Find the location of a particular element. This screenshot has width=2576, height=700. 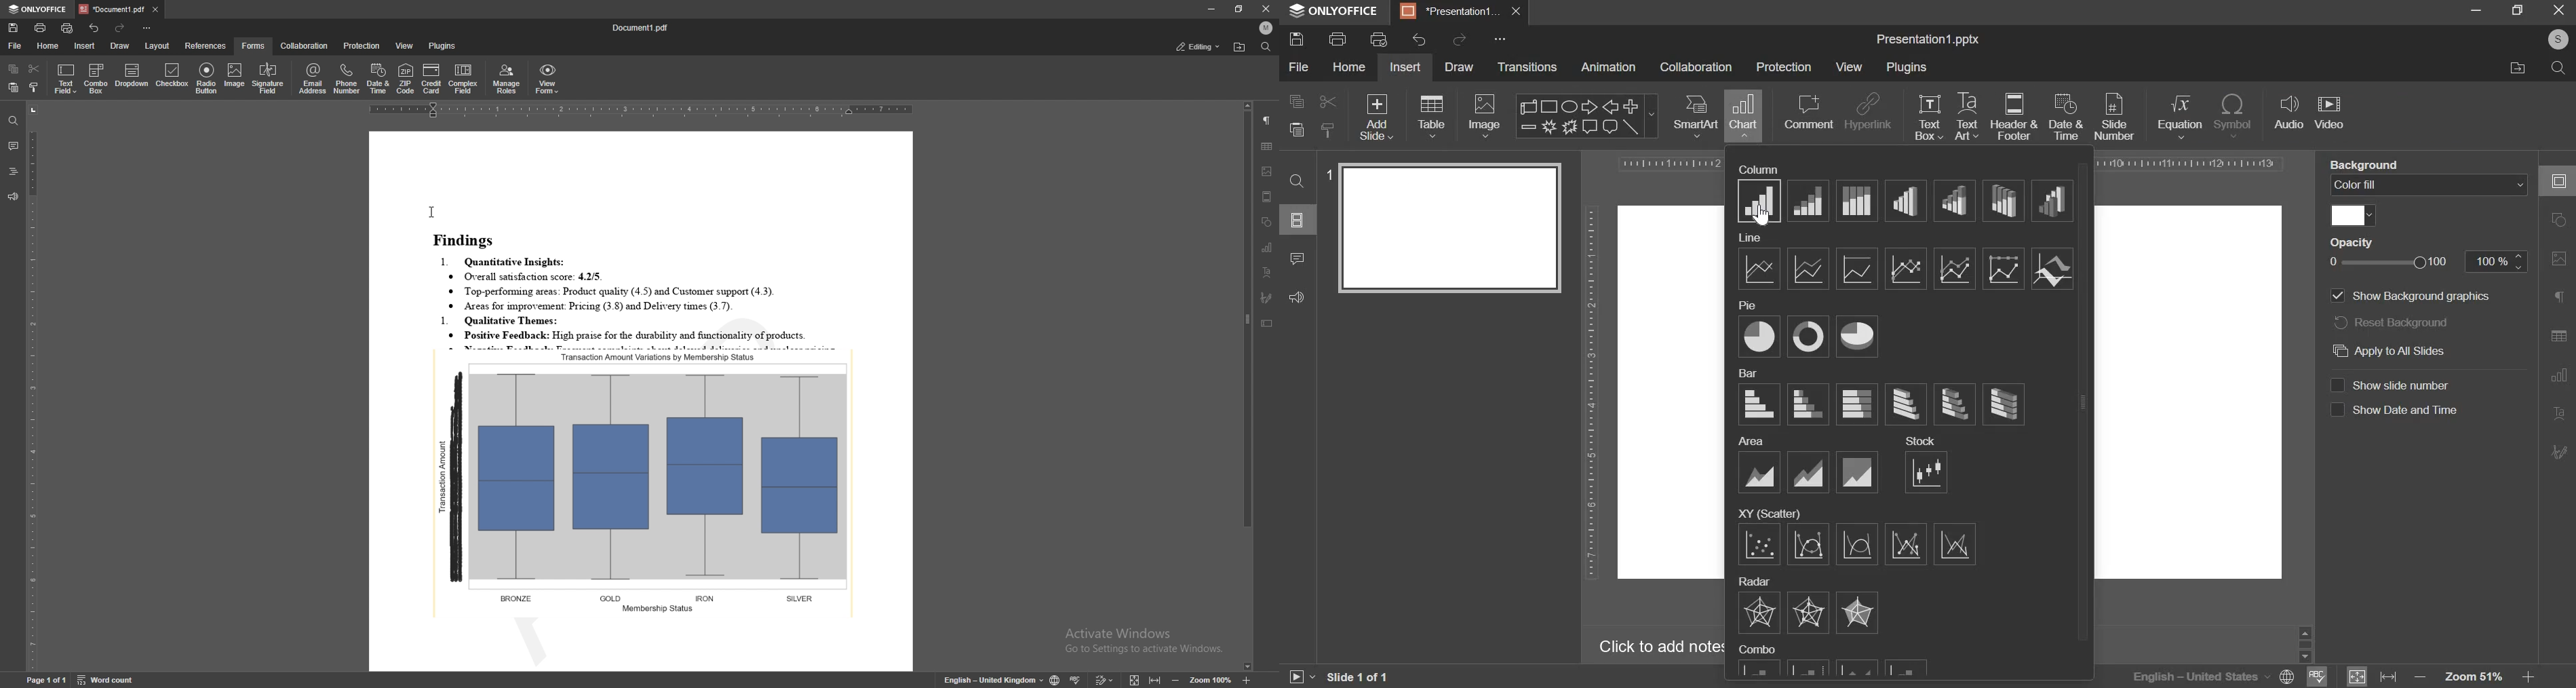

slider is located at coordinates (2305, 645).